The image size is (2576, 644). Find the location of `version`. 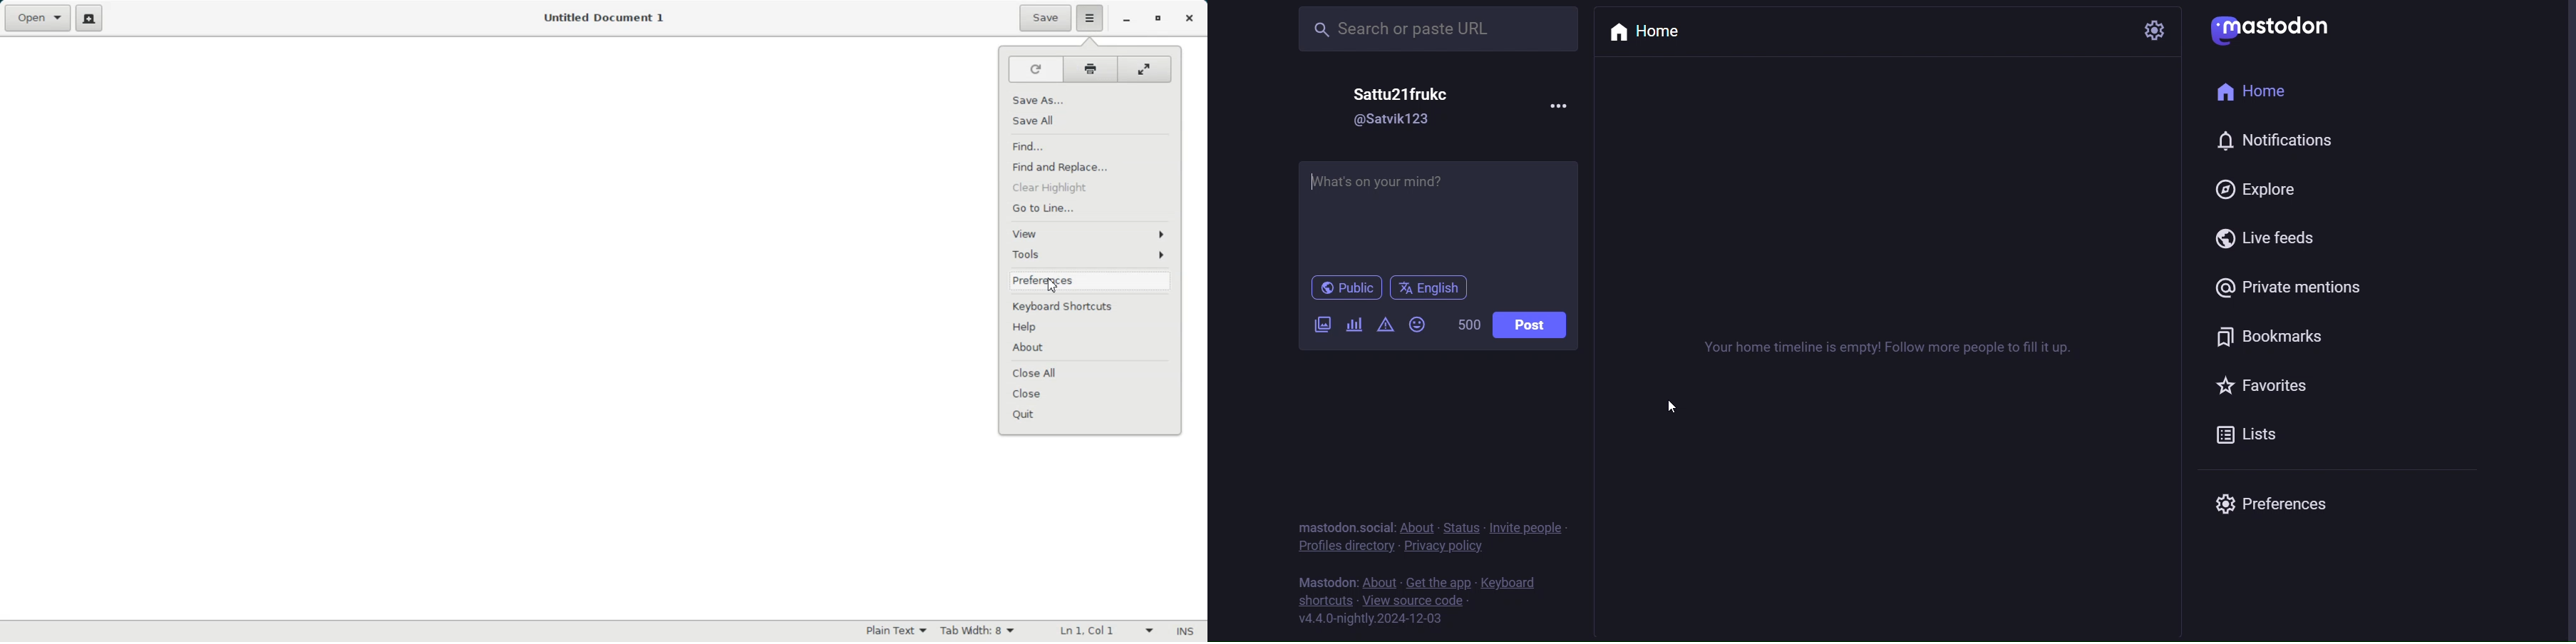

version is located at coordinates (1368, 619).